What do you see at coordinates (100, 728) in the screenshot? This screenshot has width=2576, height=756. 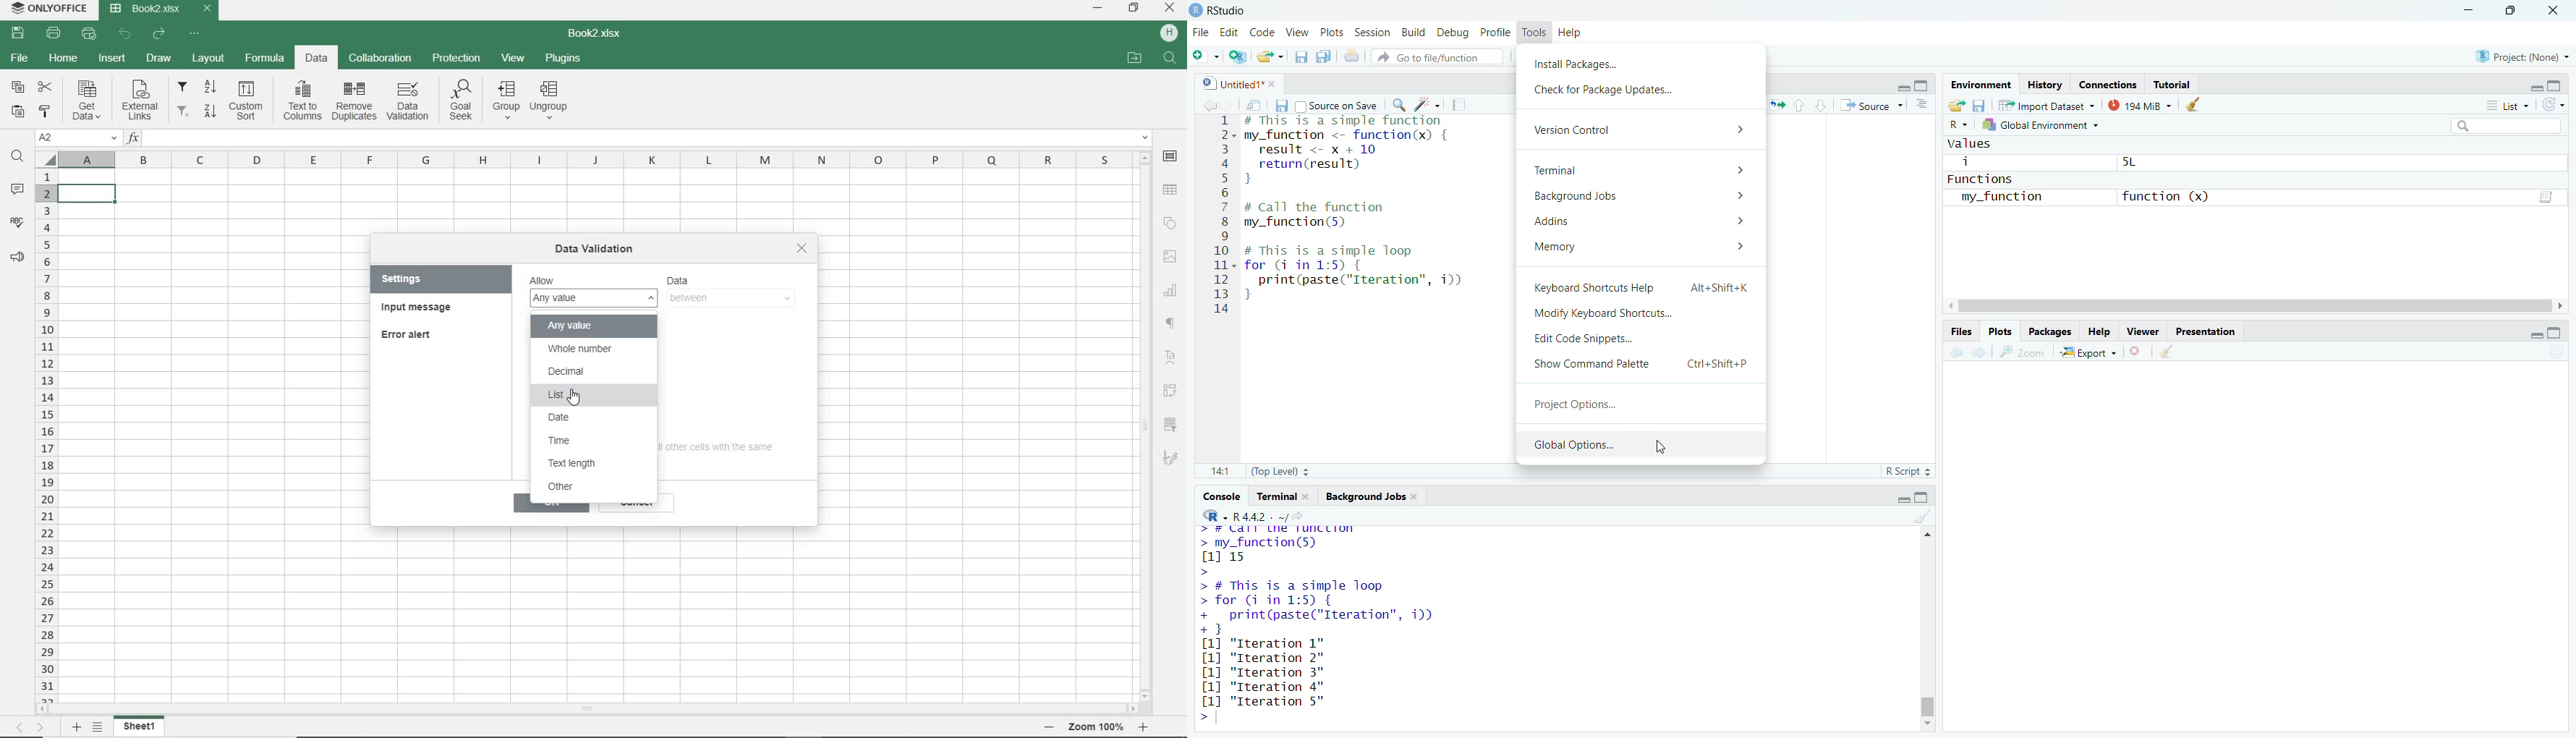 I see `LIST OF SHEETS` at bounding box center [100, 728].